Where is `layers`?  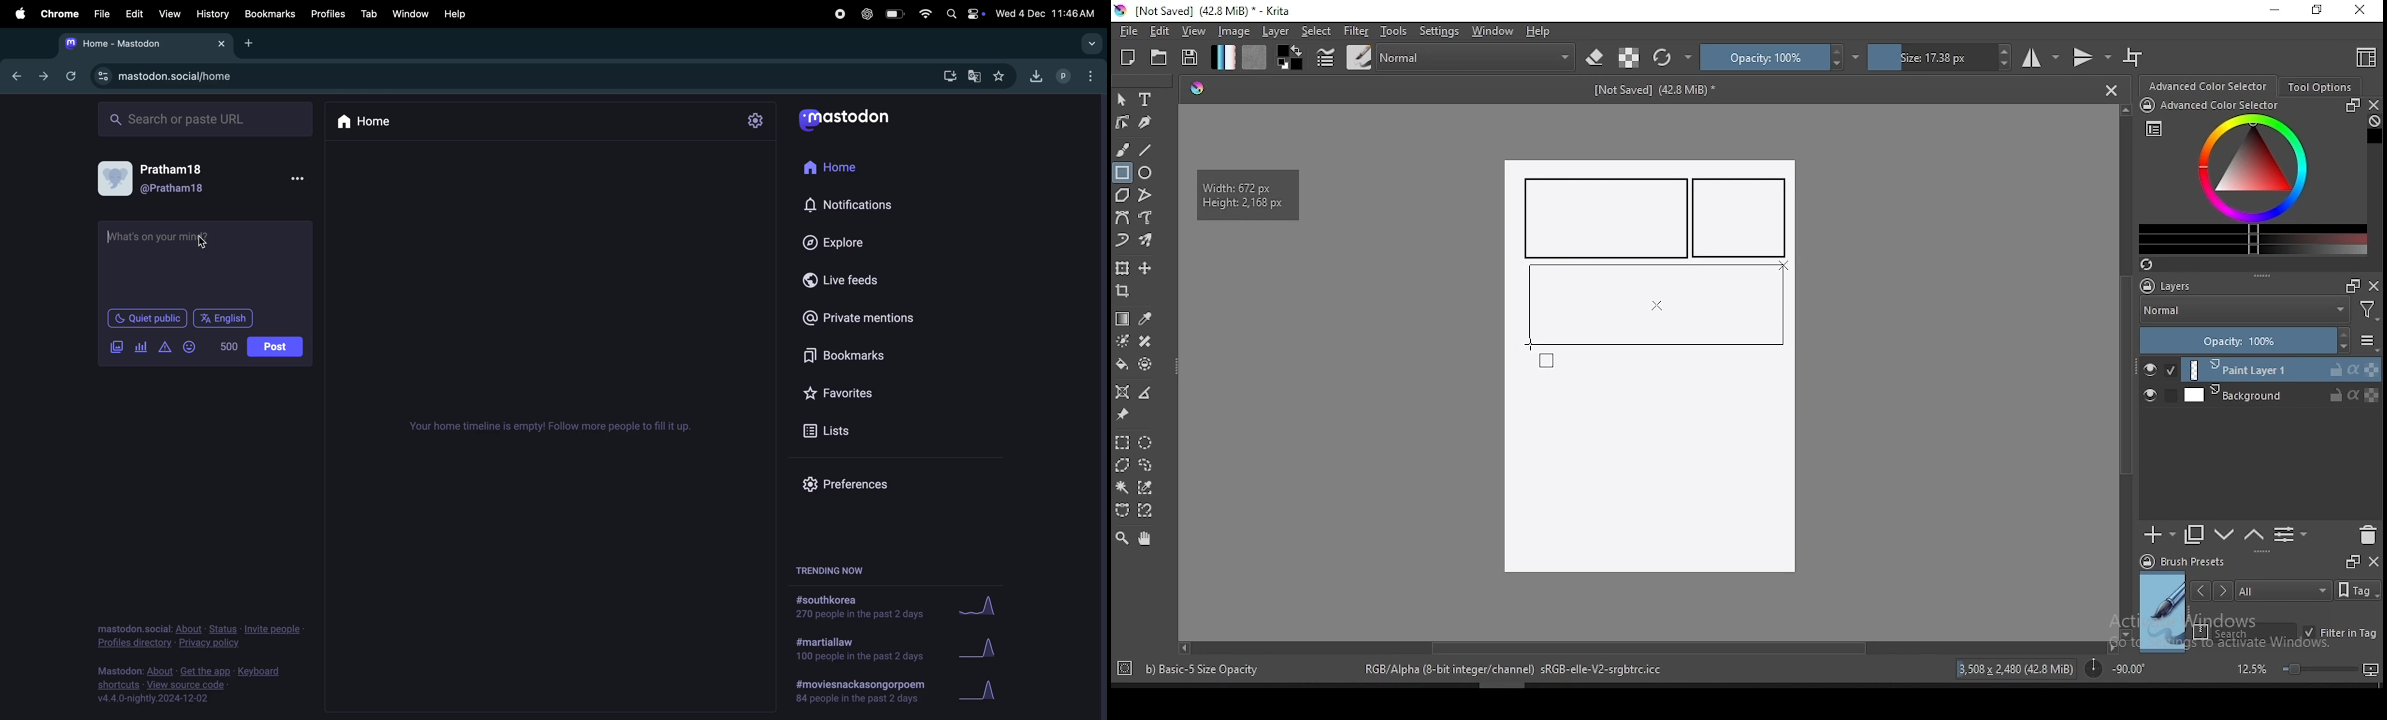 layers is located at coordinates (2172, 287).